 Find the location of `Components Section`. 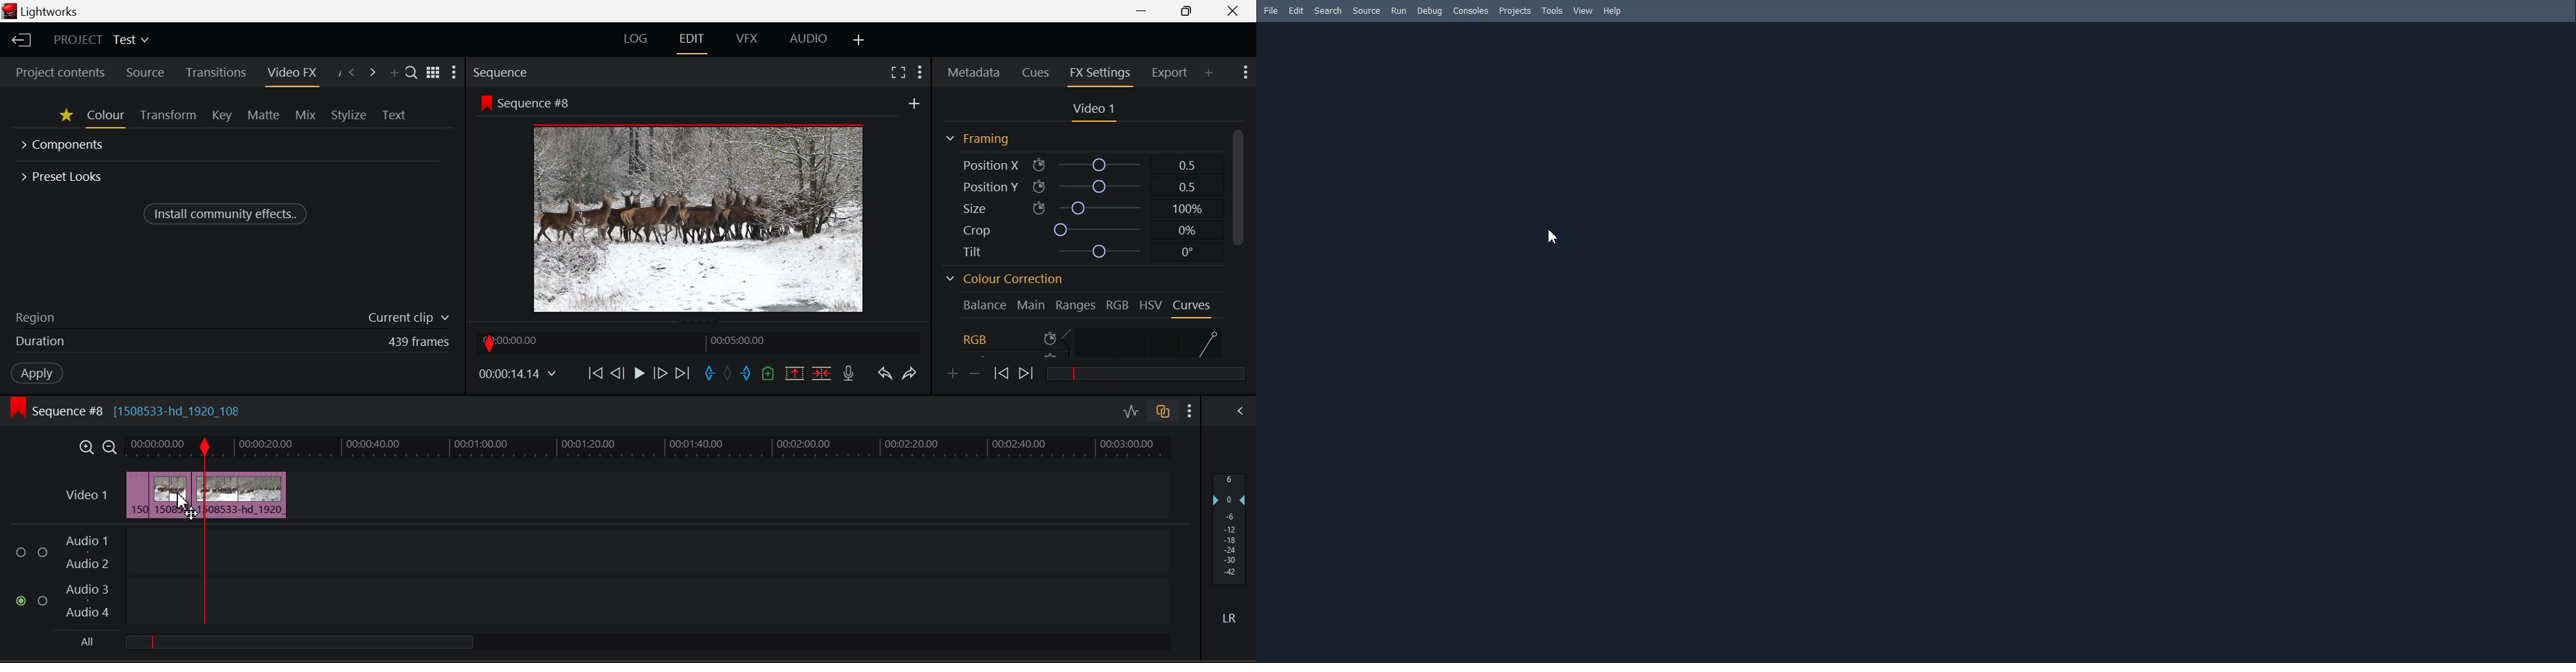

Components Section is located at coordinates (64, 146).